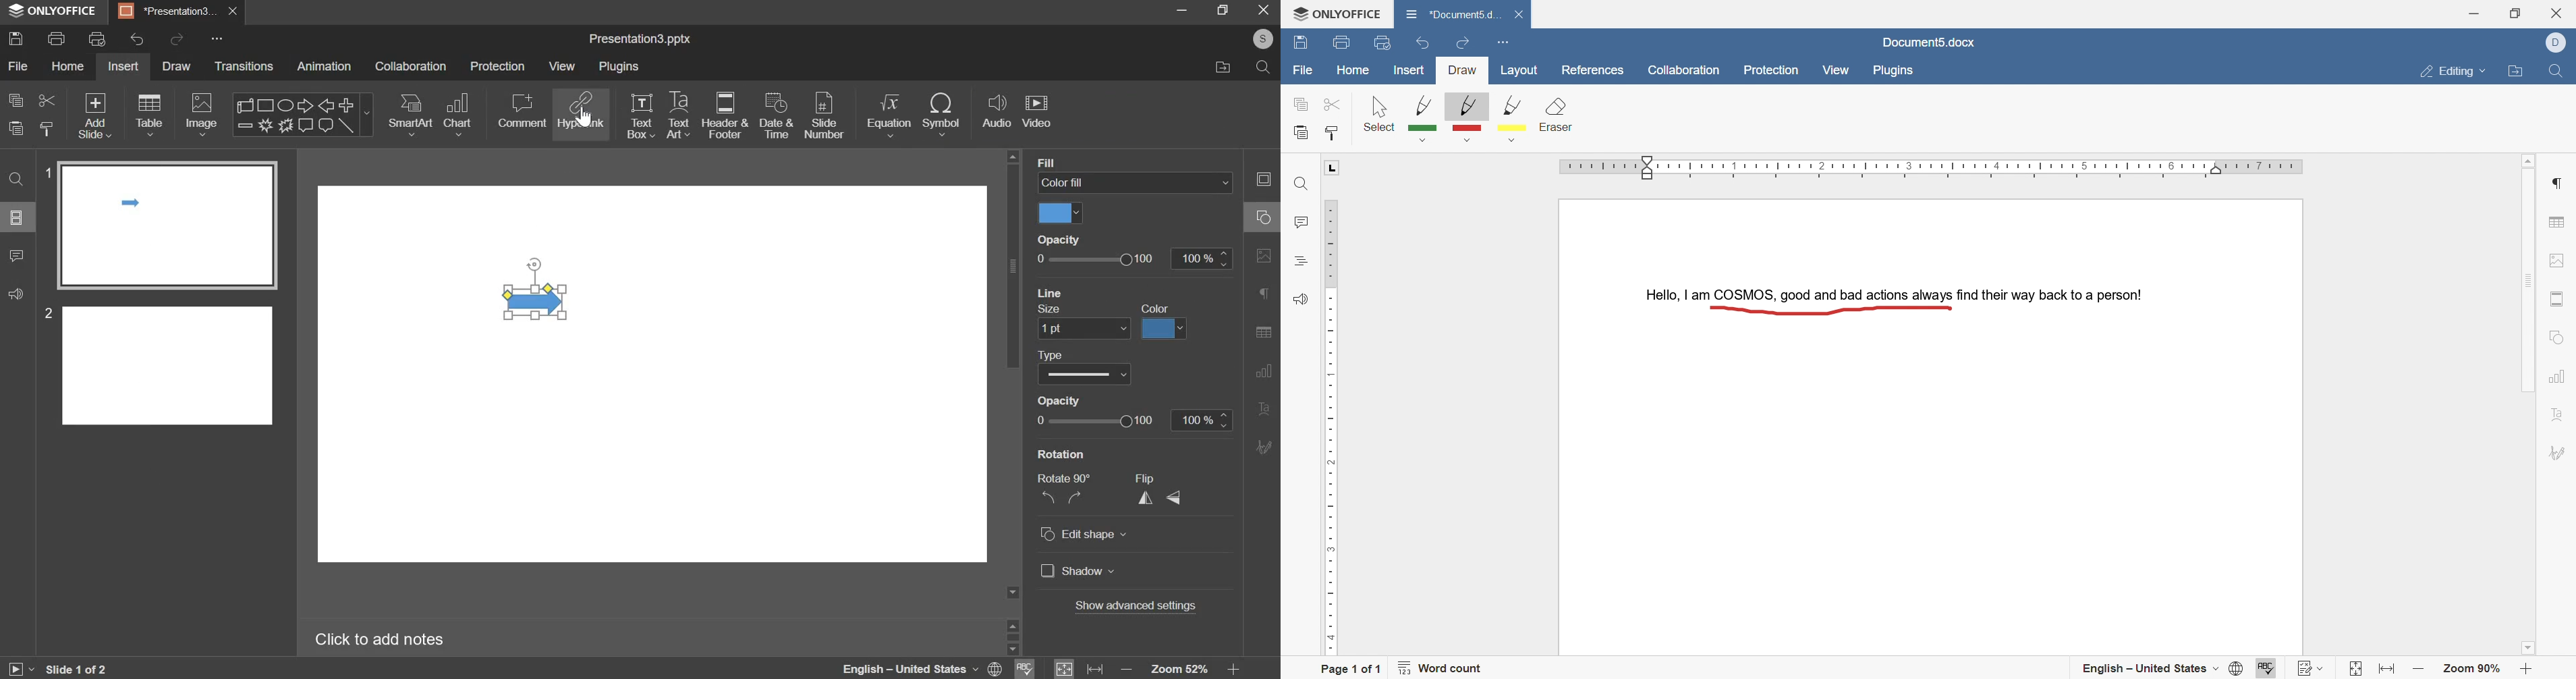 Image resolution: width=2576 pixels, height=700 pixels. Describe the element at coordinates (522, 111) in the screenshot. I see `comment` at that location.